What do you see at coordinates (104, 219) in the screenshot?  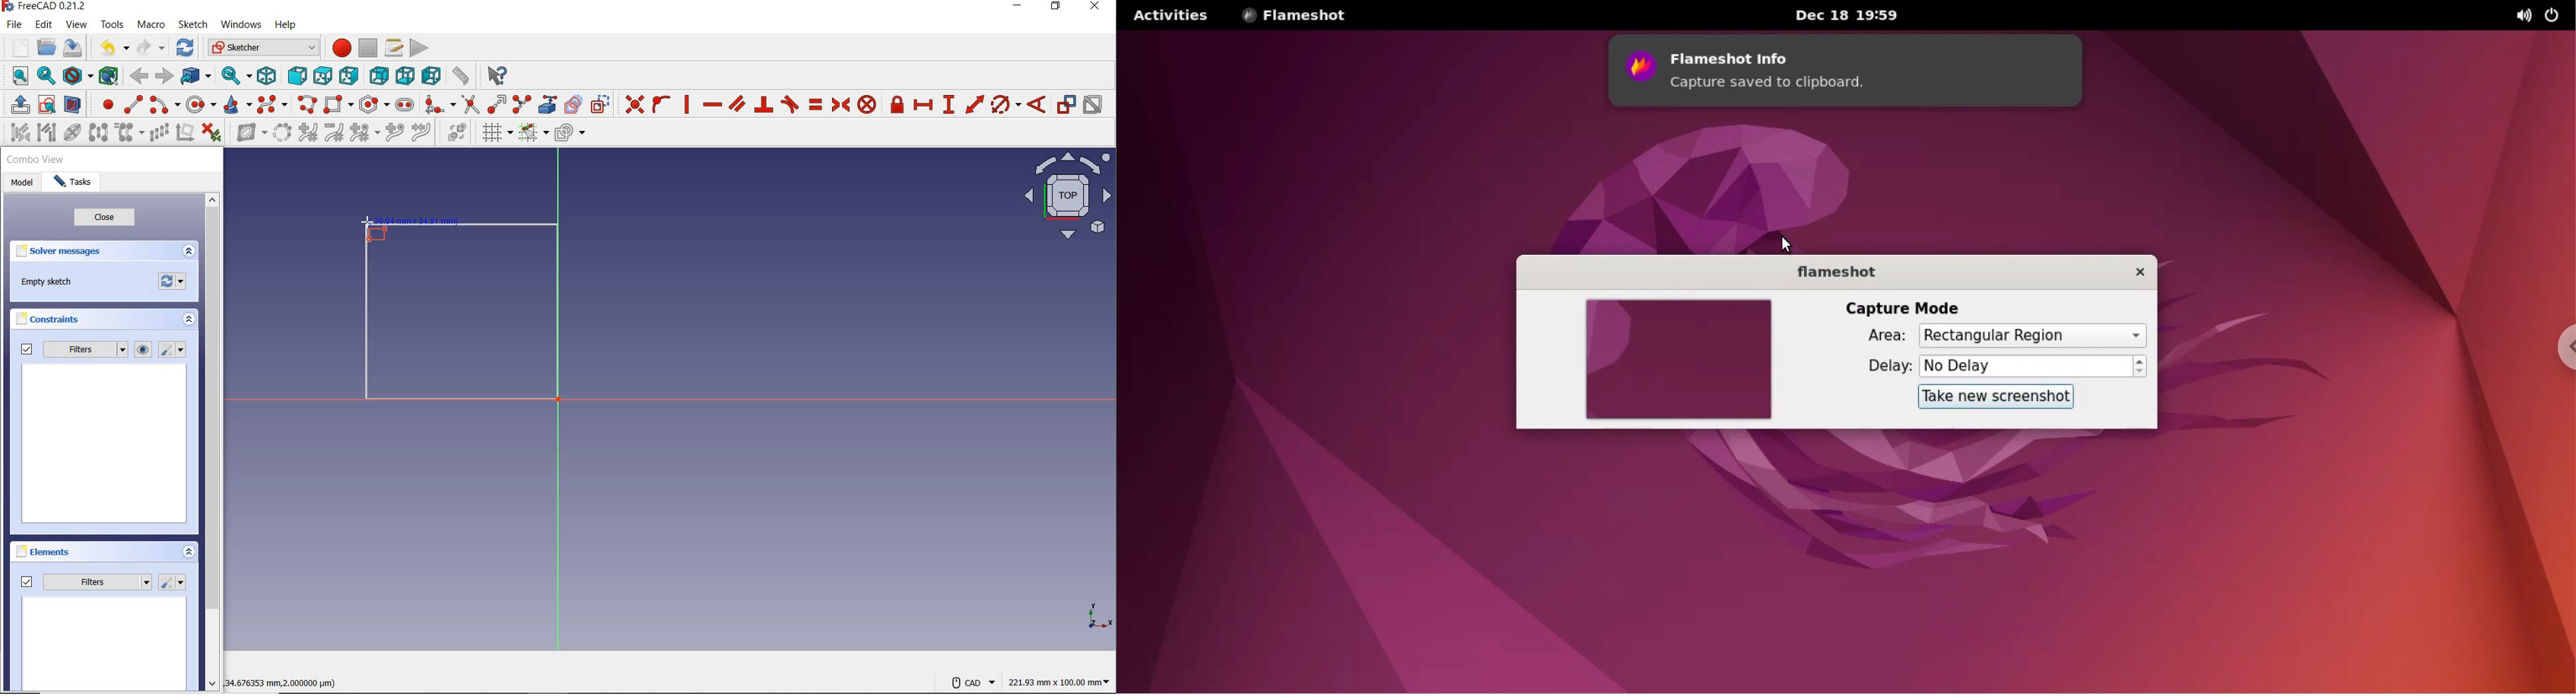 I see `close` at bounding box center [104, 219].